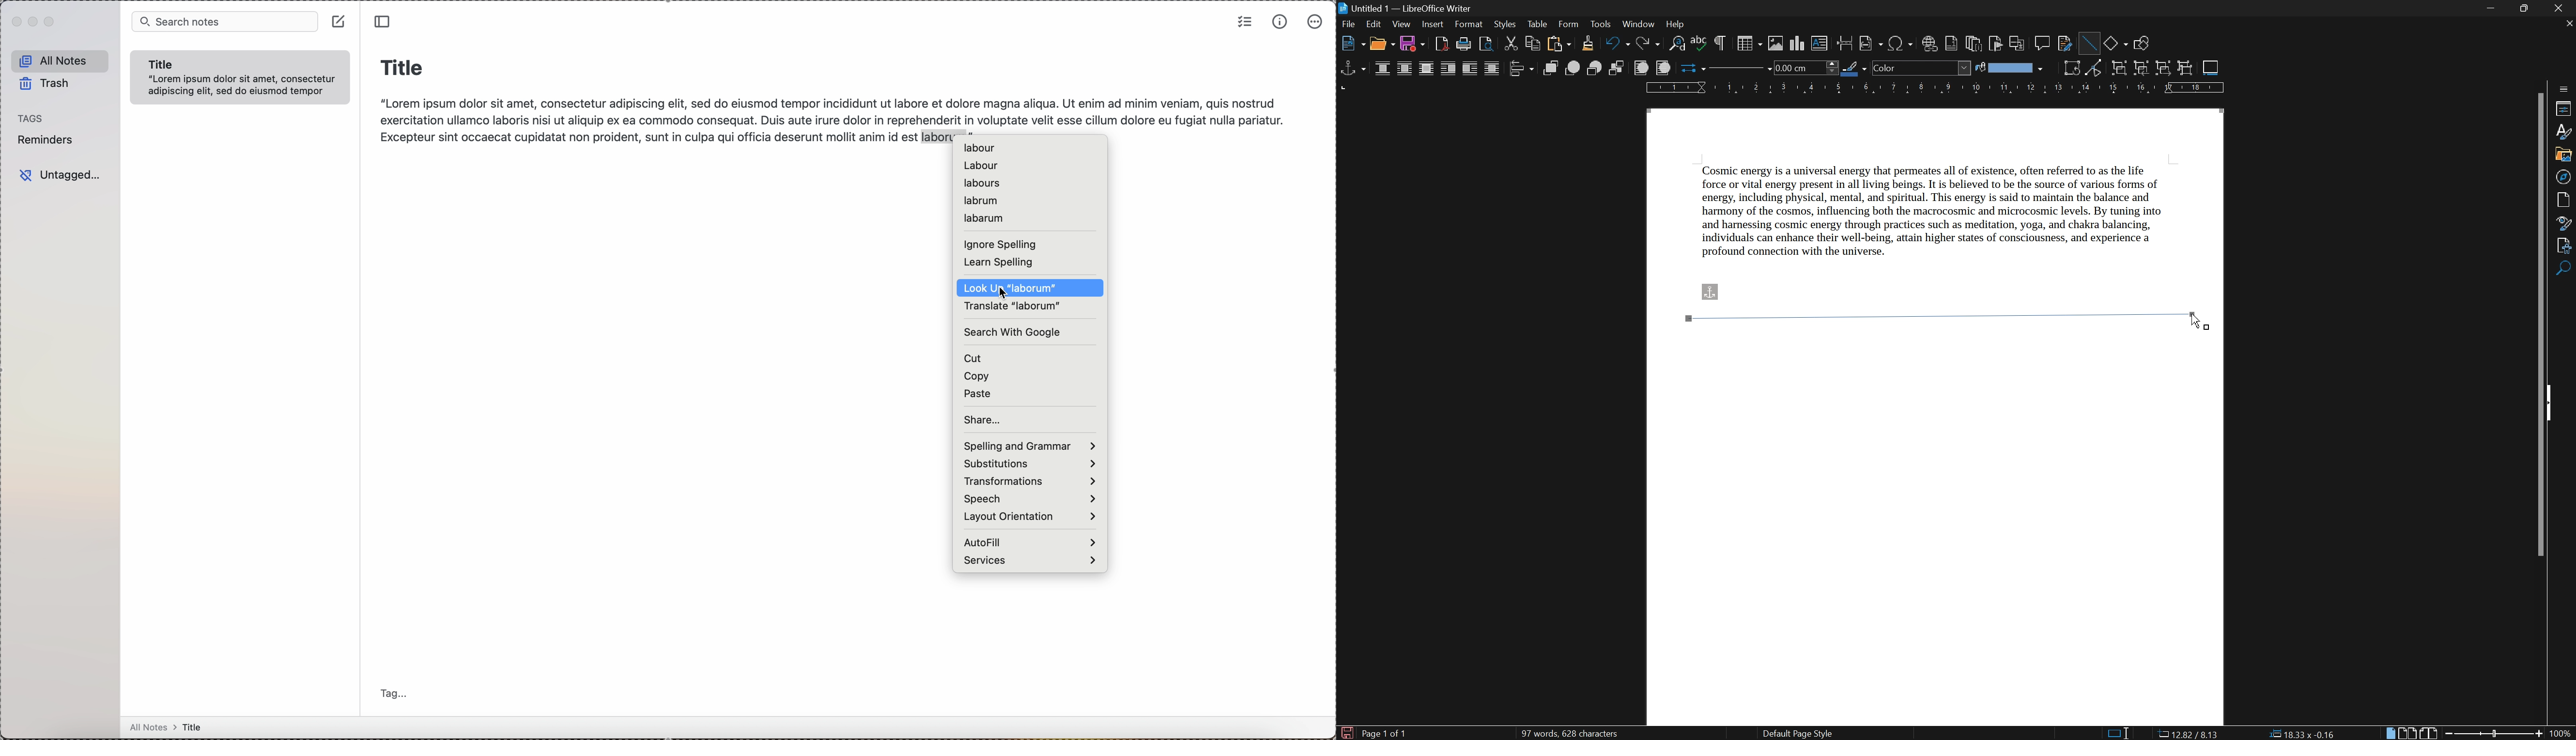  What do you see at coordinates (977, 394) in the screenshot?
I see `paste` at bounding box center [977, 394].